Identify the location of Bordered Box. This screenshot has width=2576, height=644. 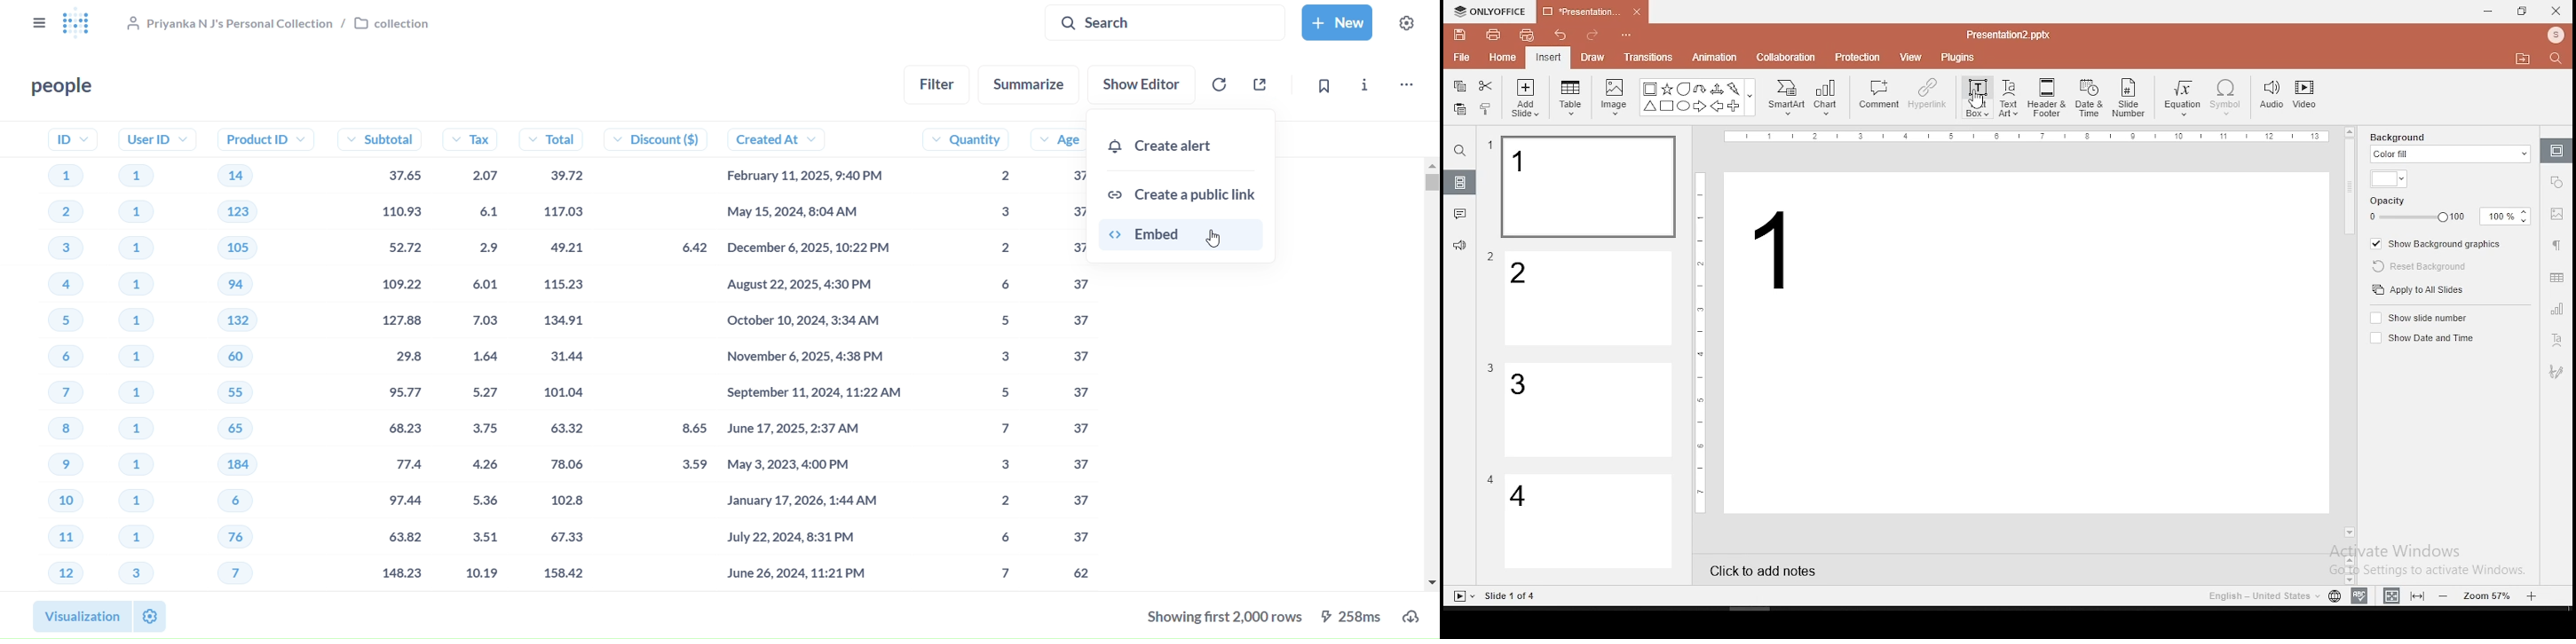
(1650, 89).